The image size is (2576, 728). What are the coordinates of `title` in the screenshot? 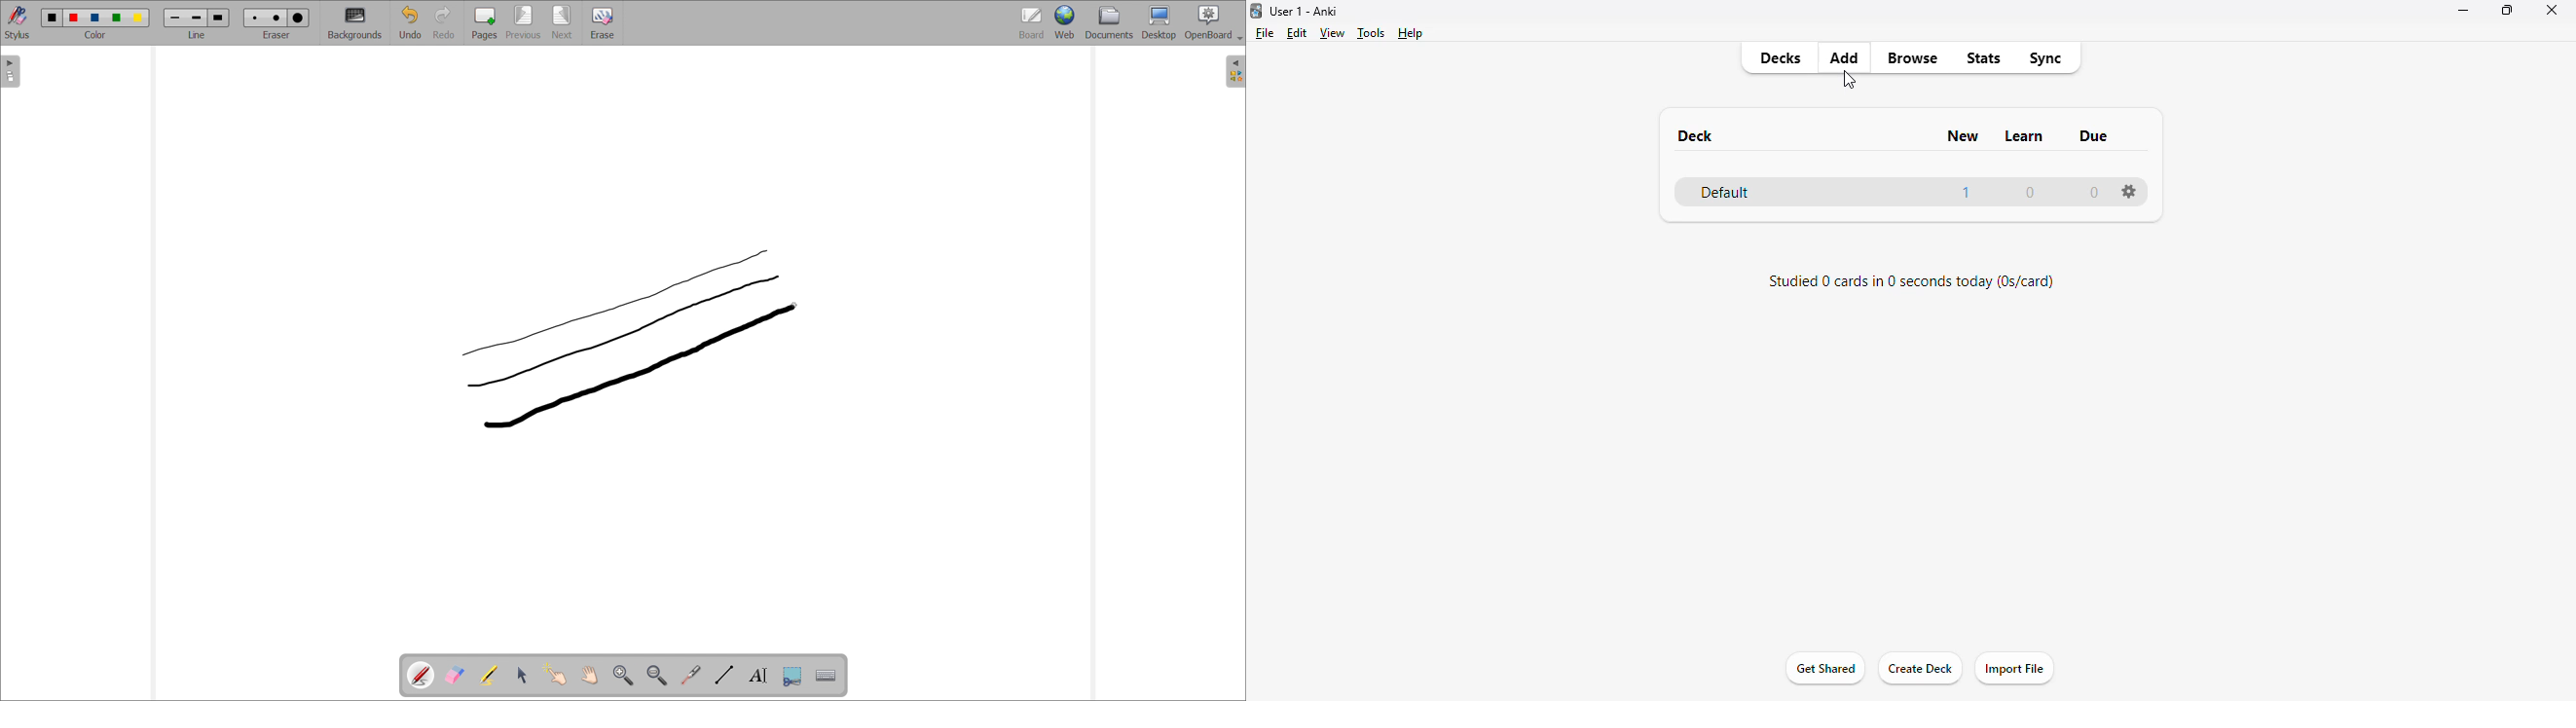 It's located at (1305, 11).